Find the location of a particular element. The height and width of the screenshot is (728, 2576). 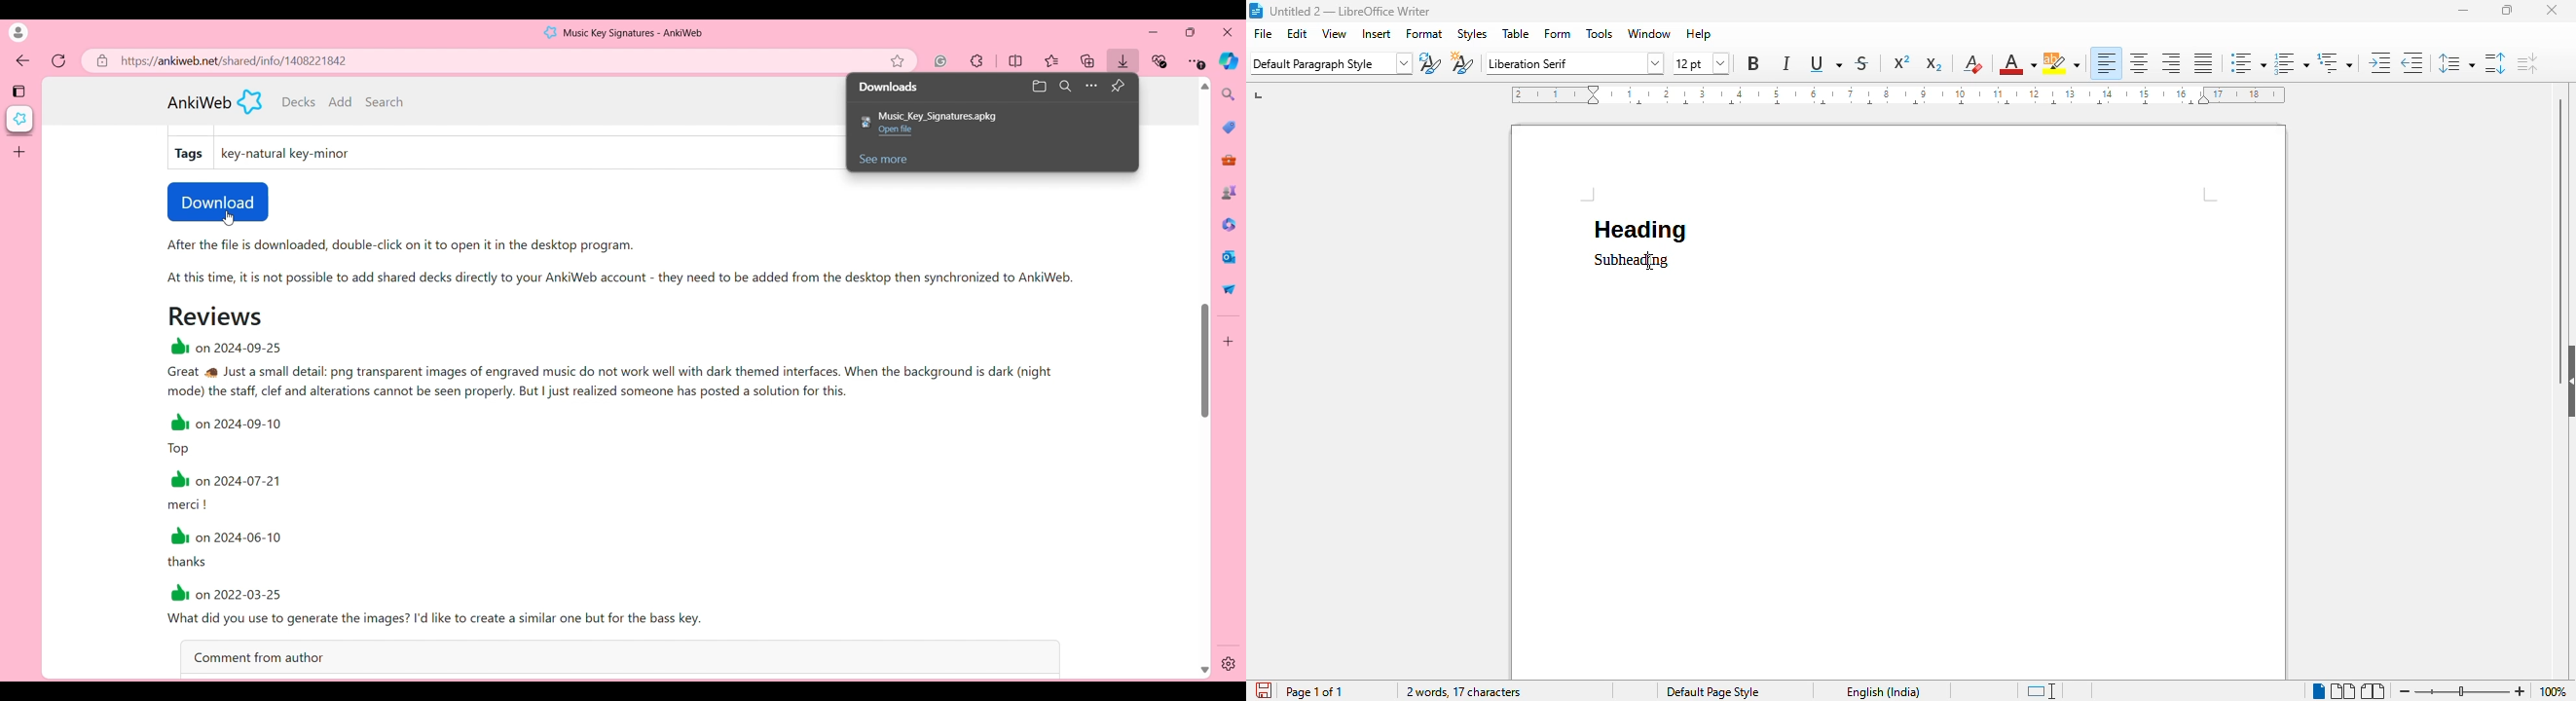

Minimize browser is located at coordinates (1153, 32).